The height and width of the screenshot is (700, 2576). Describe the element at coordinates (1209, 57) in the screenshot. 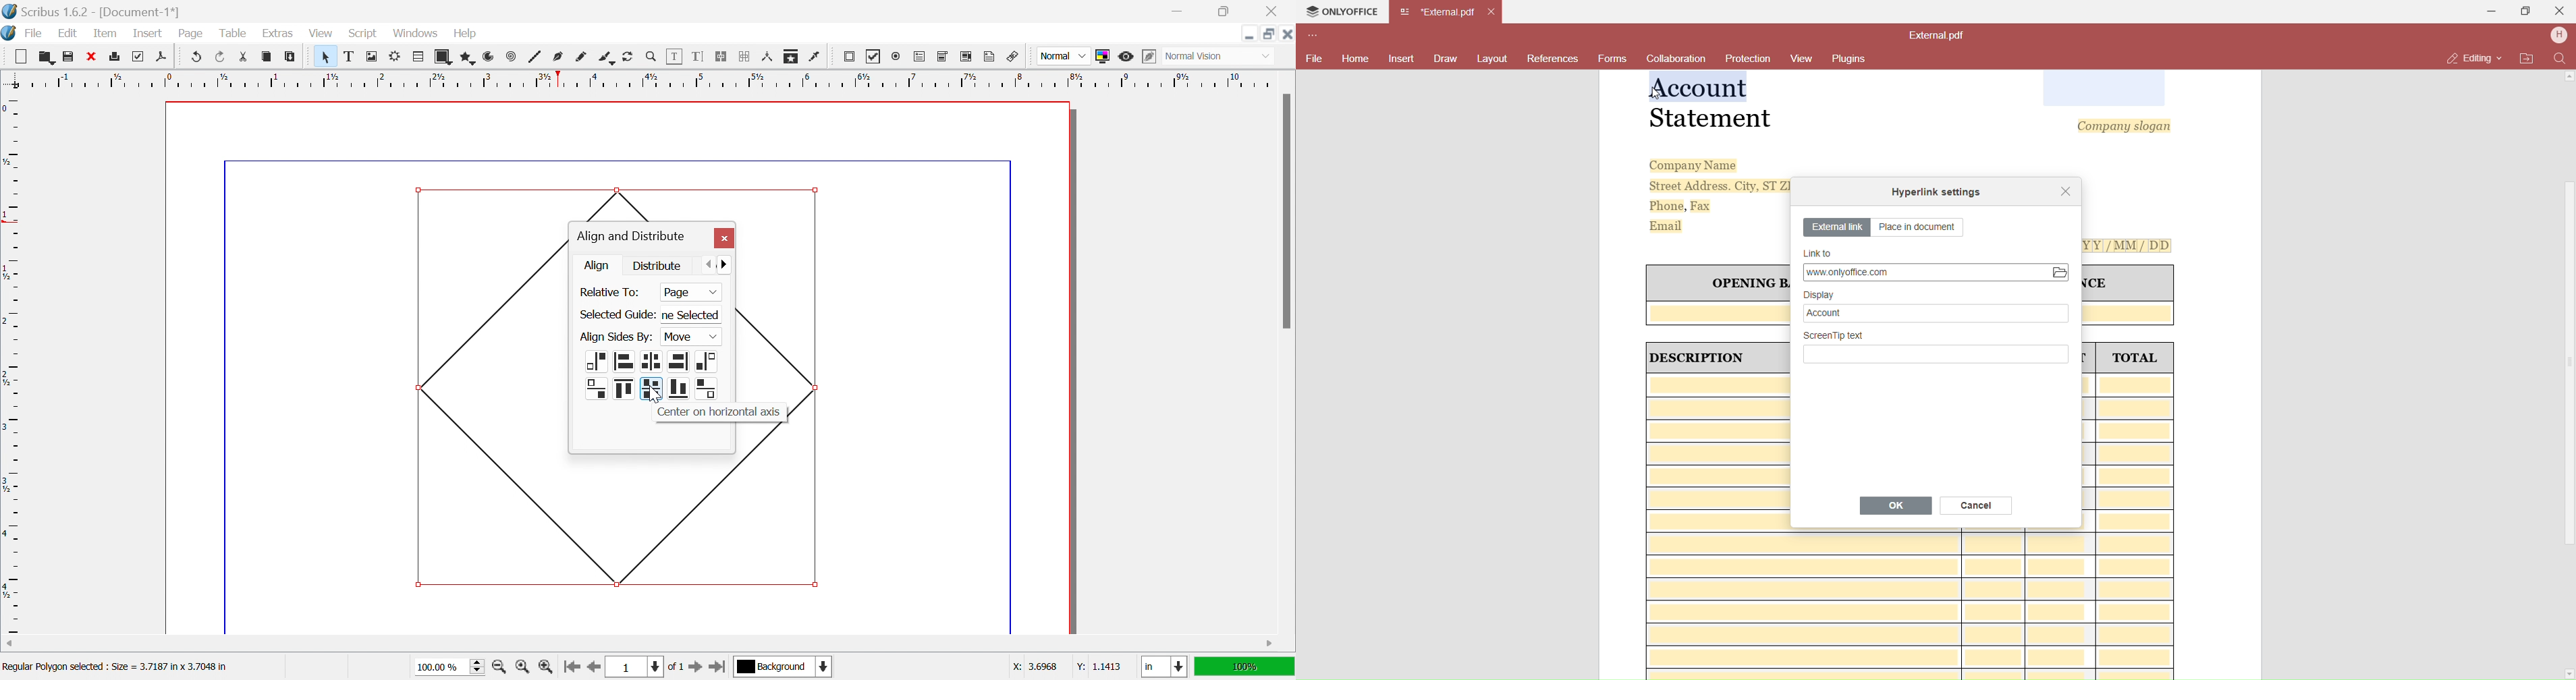

I see `normal vision` at that location.